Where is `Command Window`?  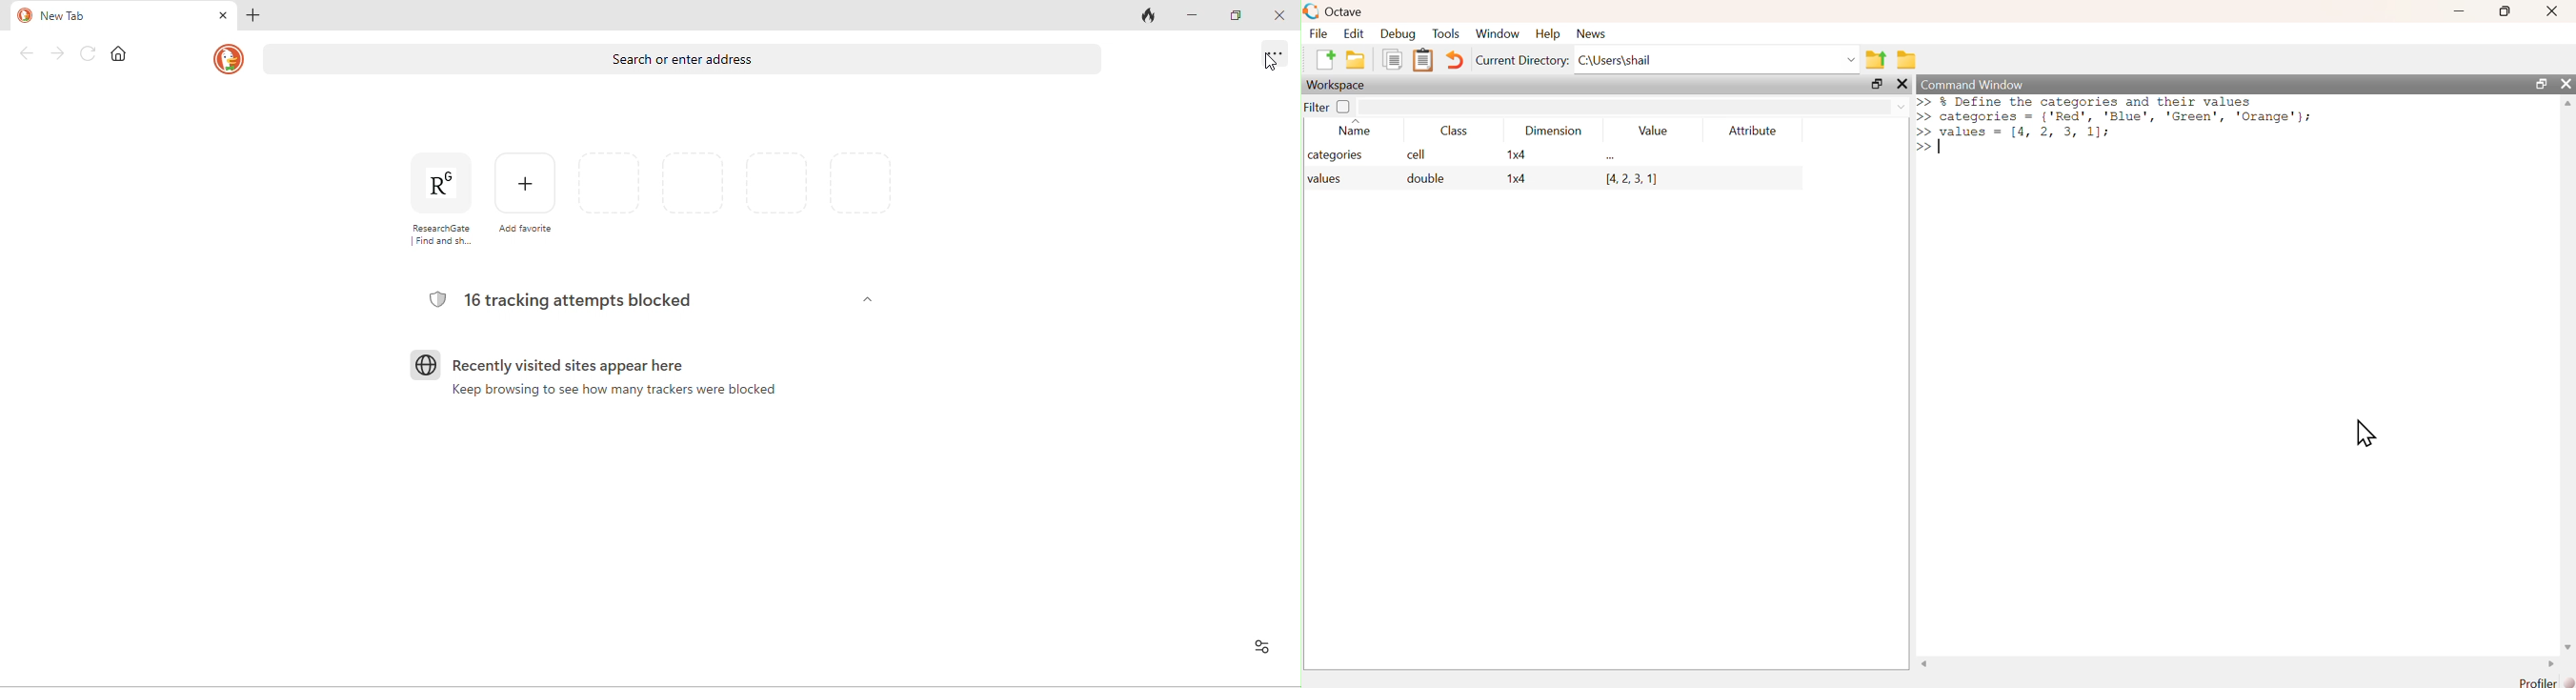 Command Window is located at coordinates (1974, 84).